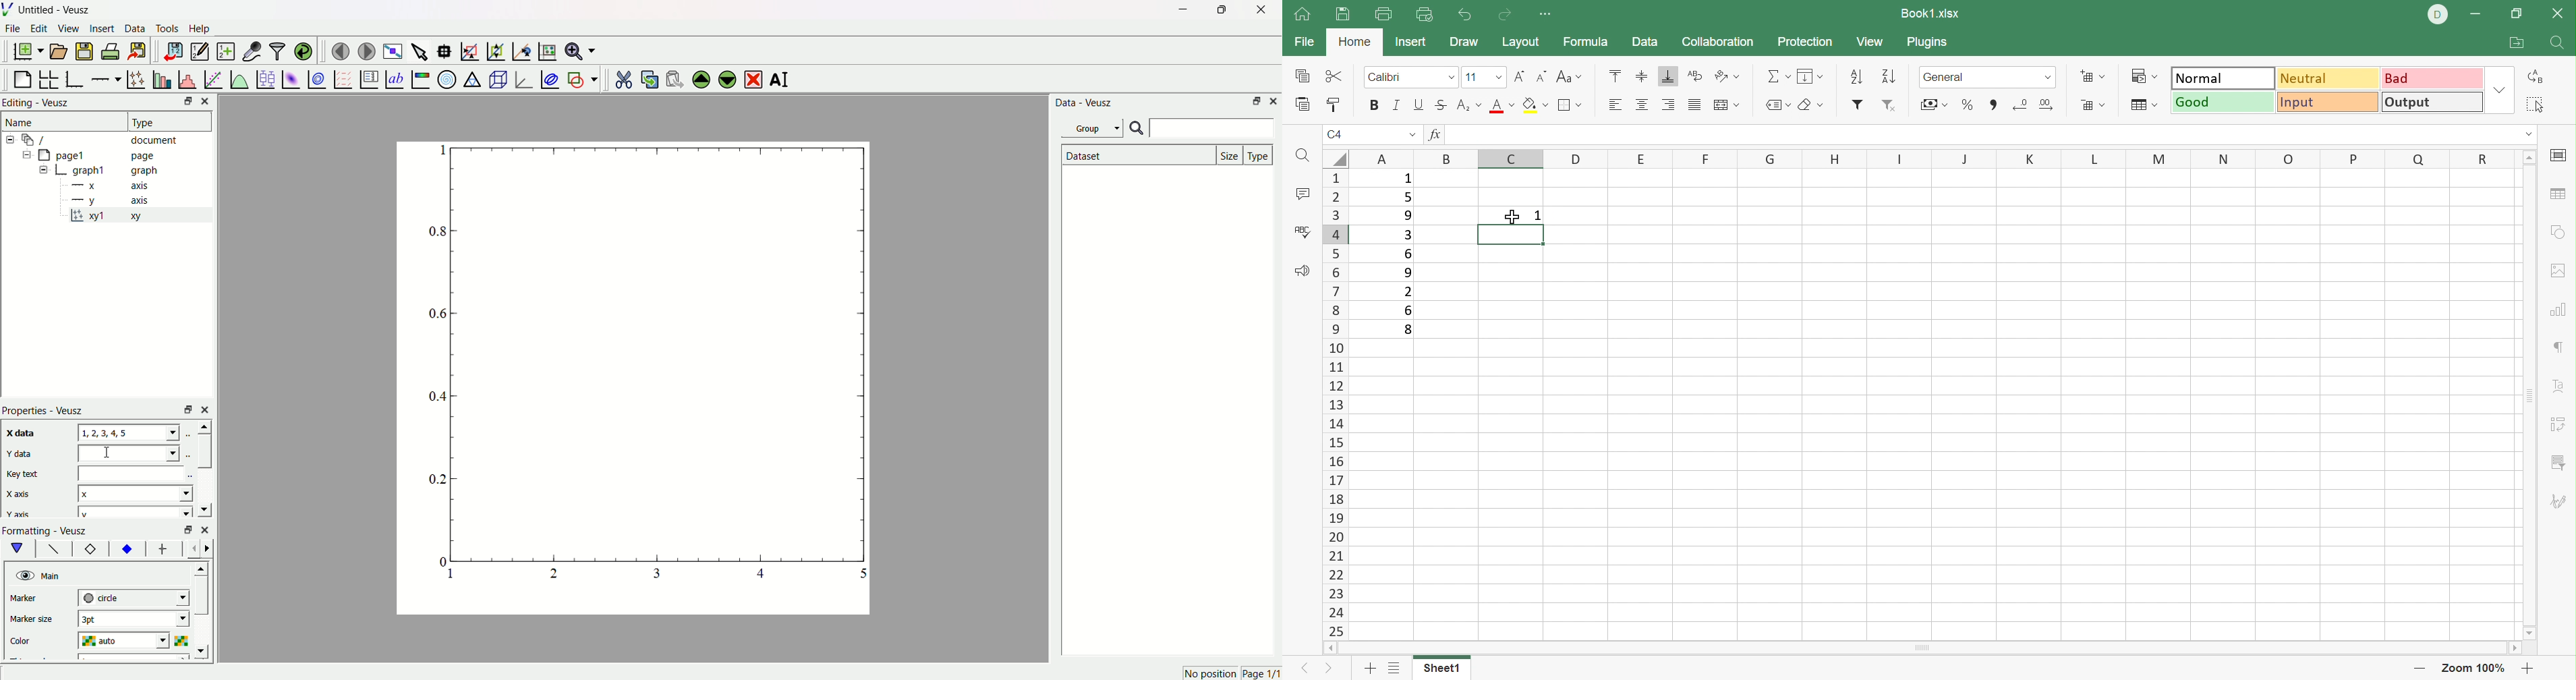  Describe the element at coordinates (1274, 102) in the screenshot. I see `Close` at that location.